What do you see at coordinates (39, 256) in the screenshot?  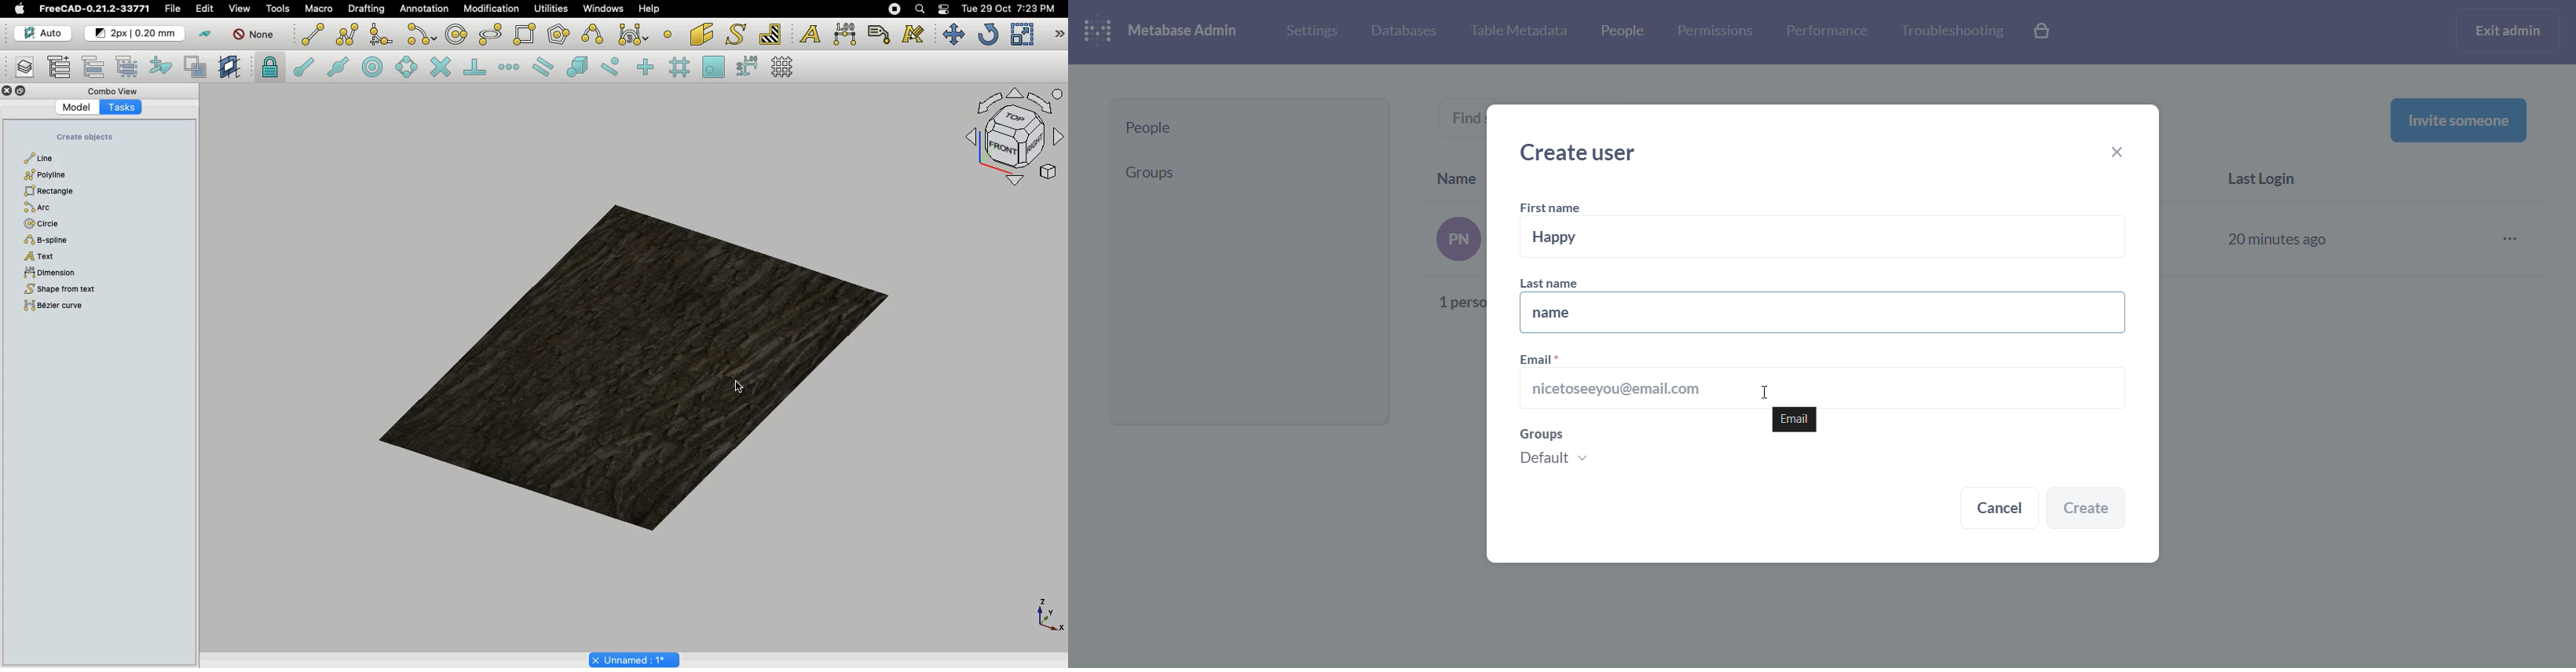 I see `Text` at bounding box center [39, 256].